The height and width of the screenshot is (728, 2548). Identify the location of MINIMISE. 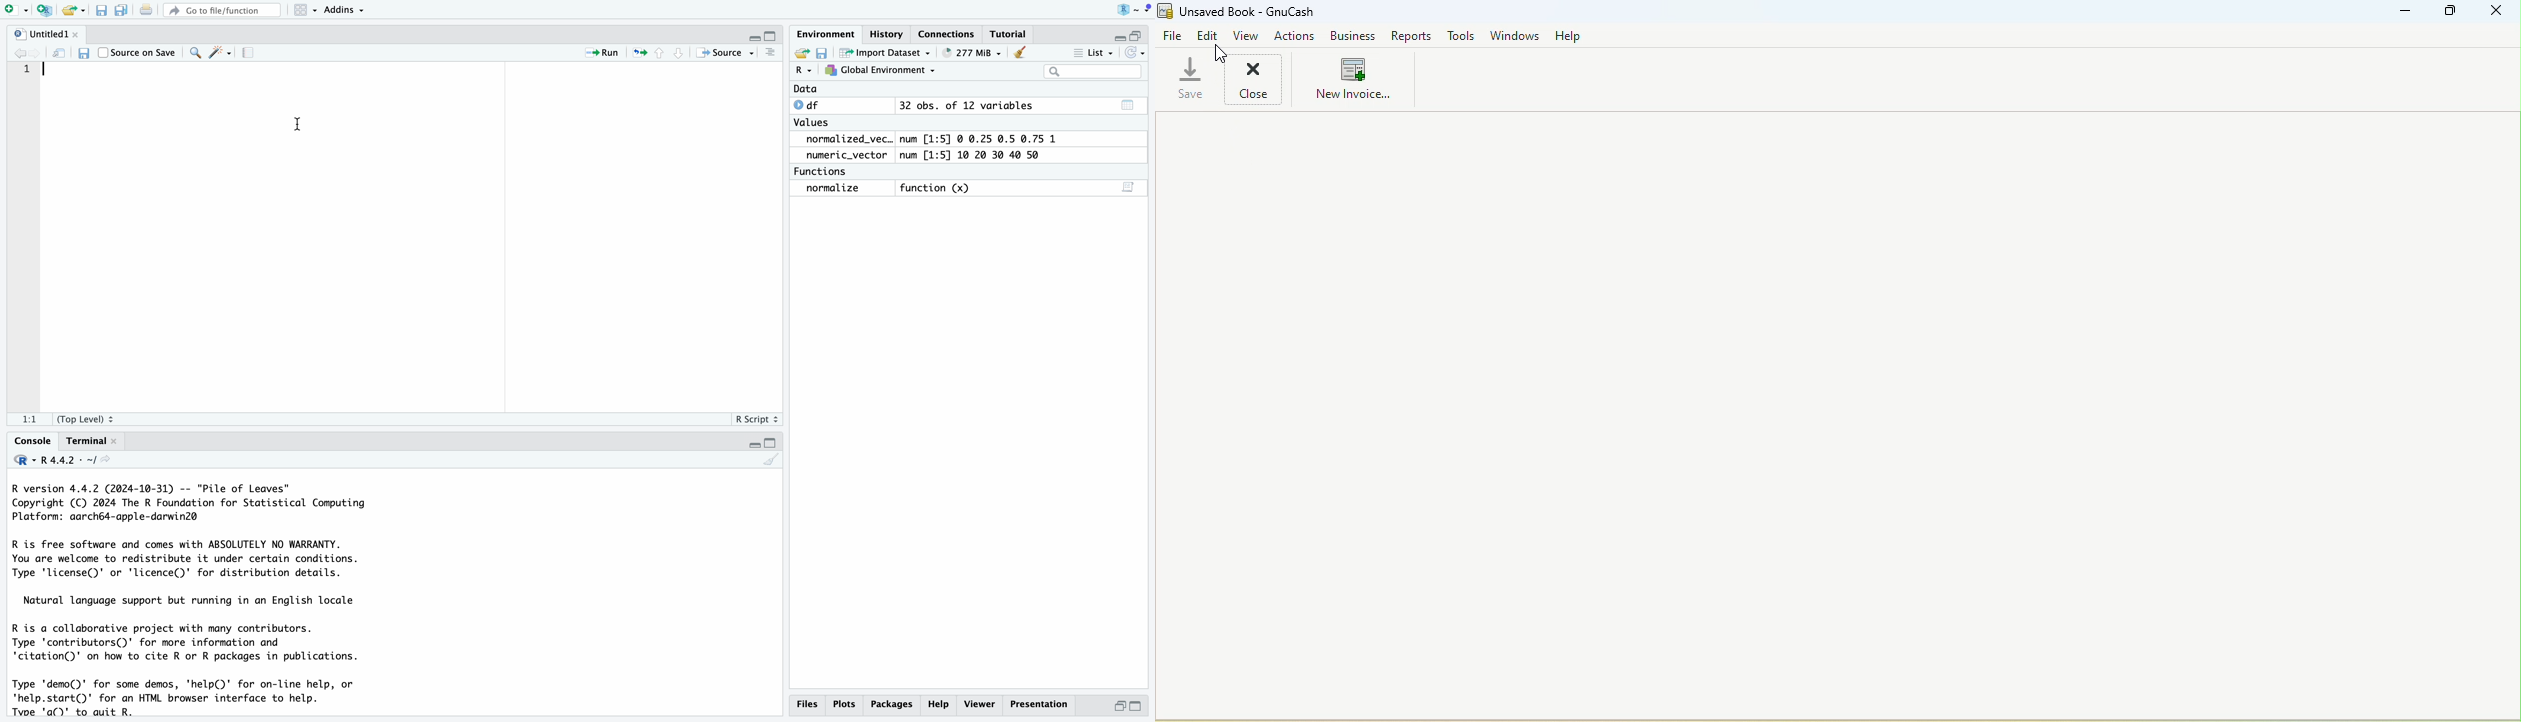
(754, 34).